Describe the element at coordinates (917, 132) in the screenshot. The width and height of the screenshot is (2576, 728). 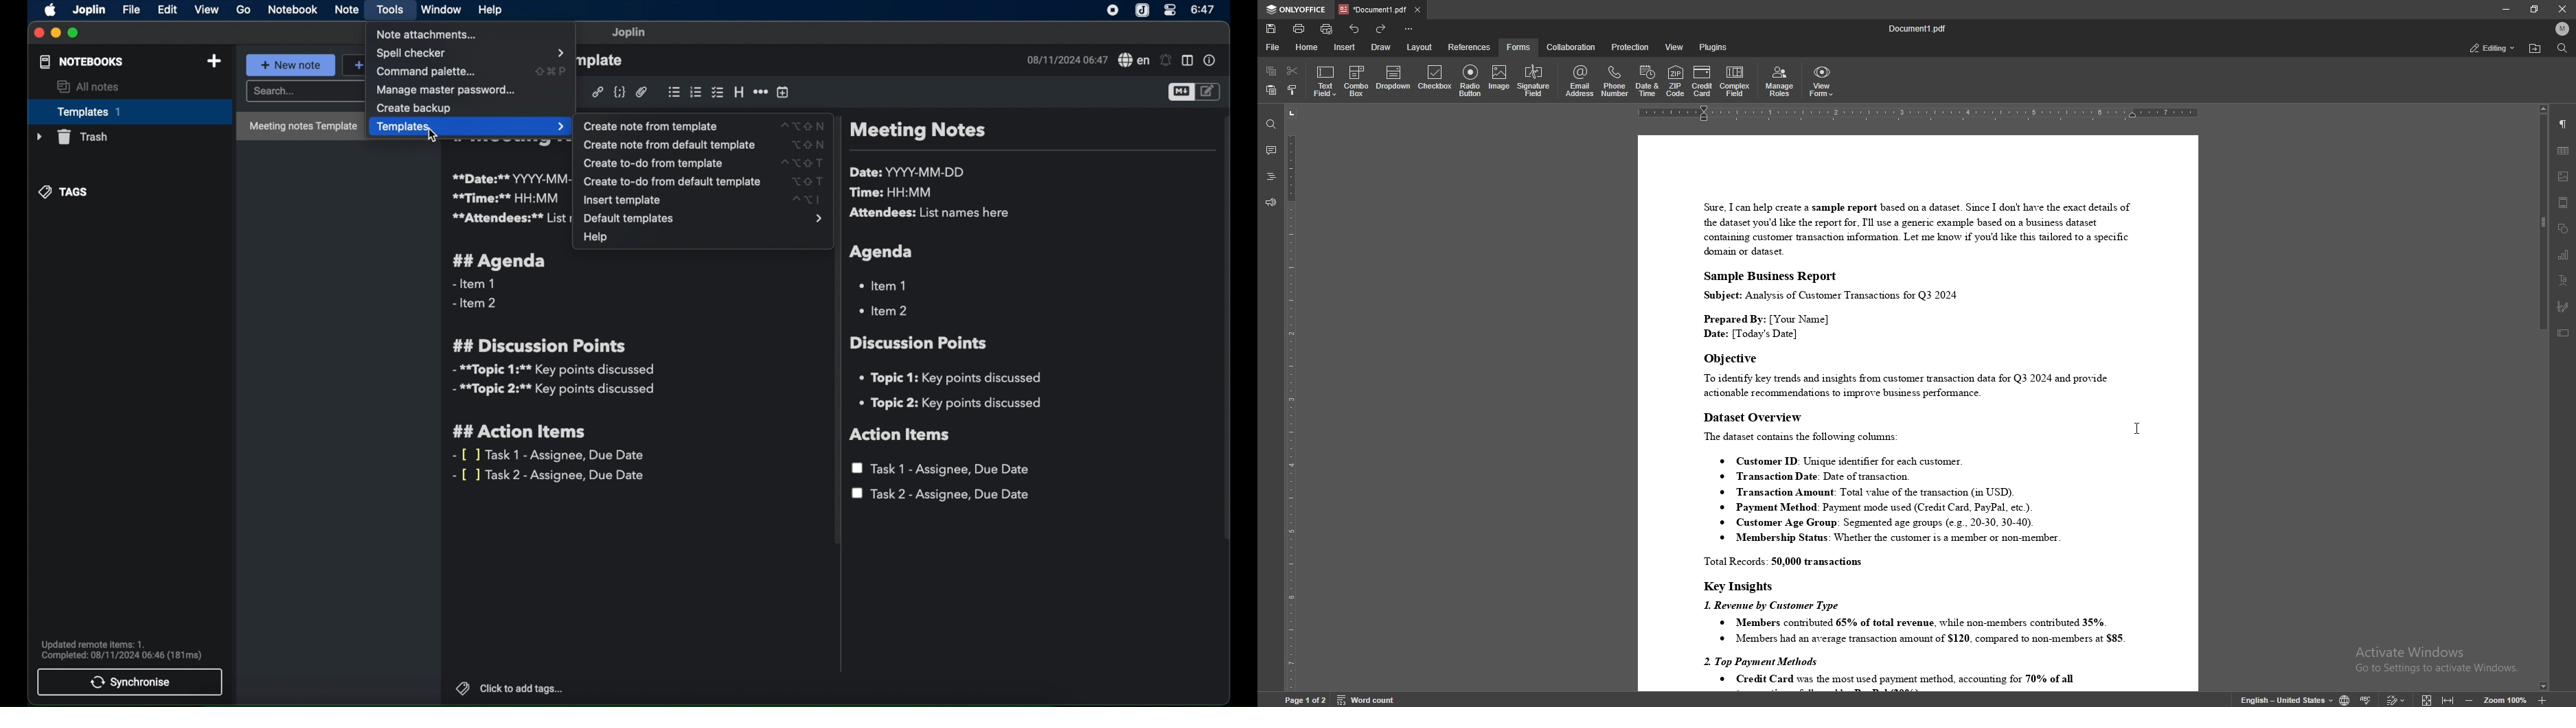
I see `meeting notes` at that location.